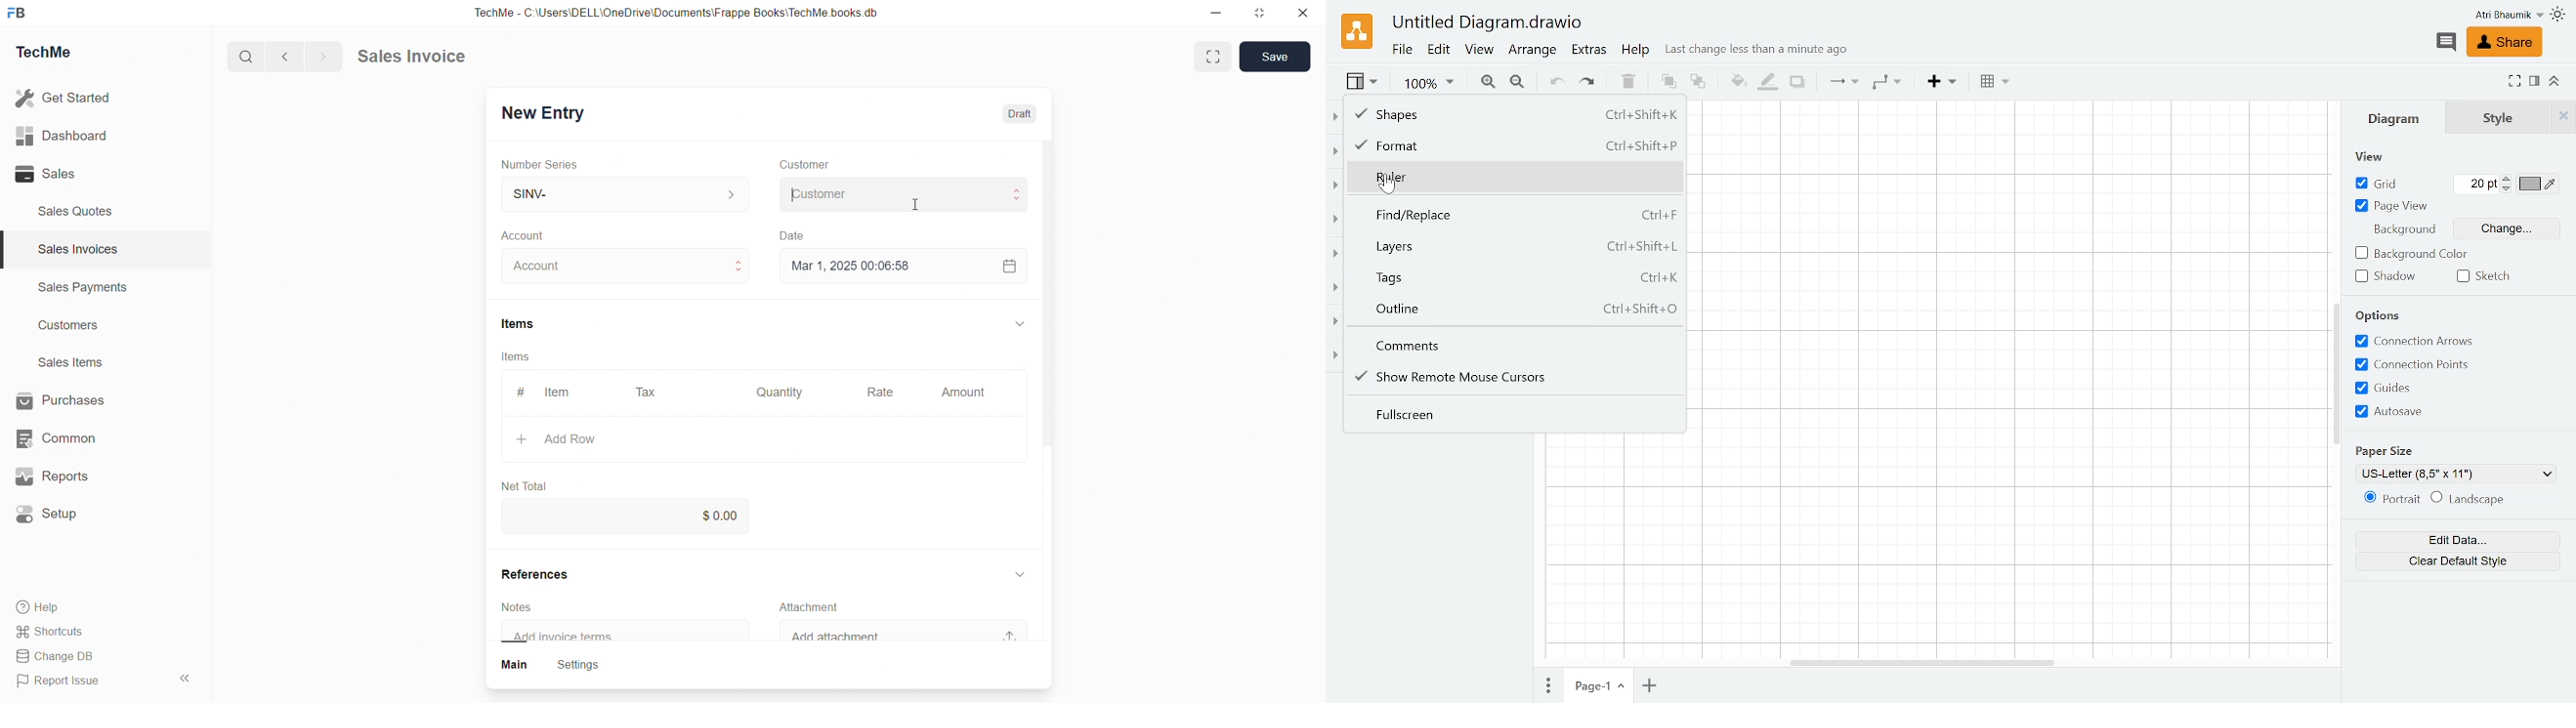 The height and width of the screenshot is (728, 2576). What do you see at coordinates (1280, 56) in the screenshot?
I see `Save` at bounding box center [1280, 56].